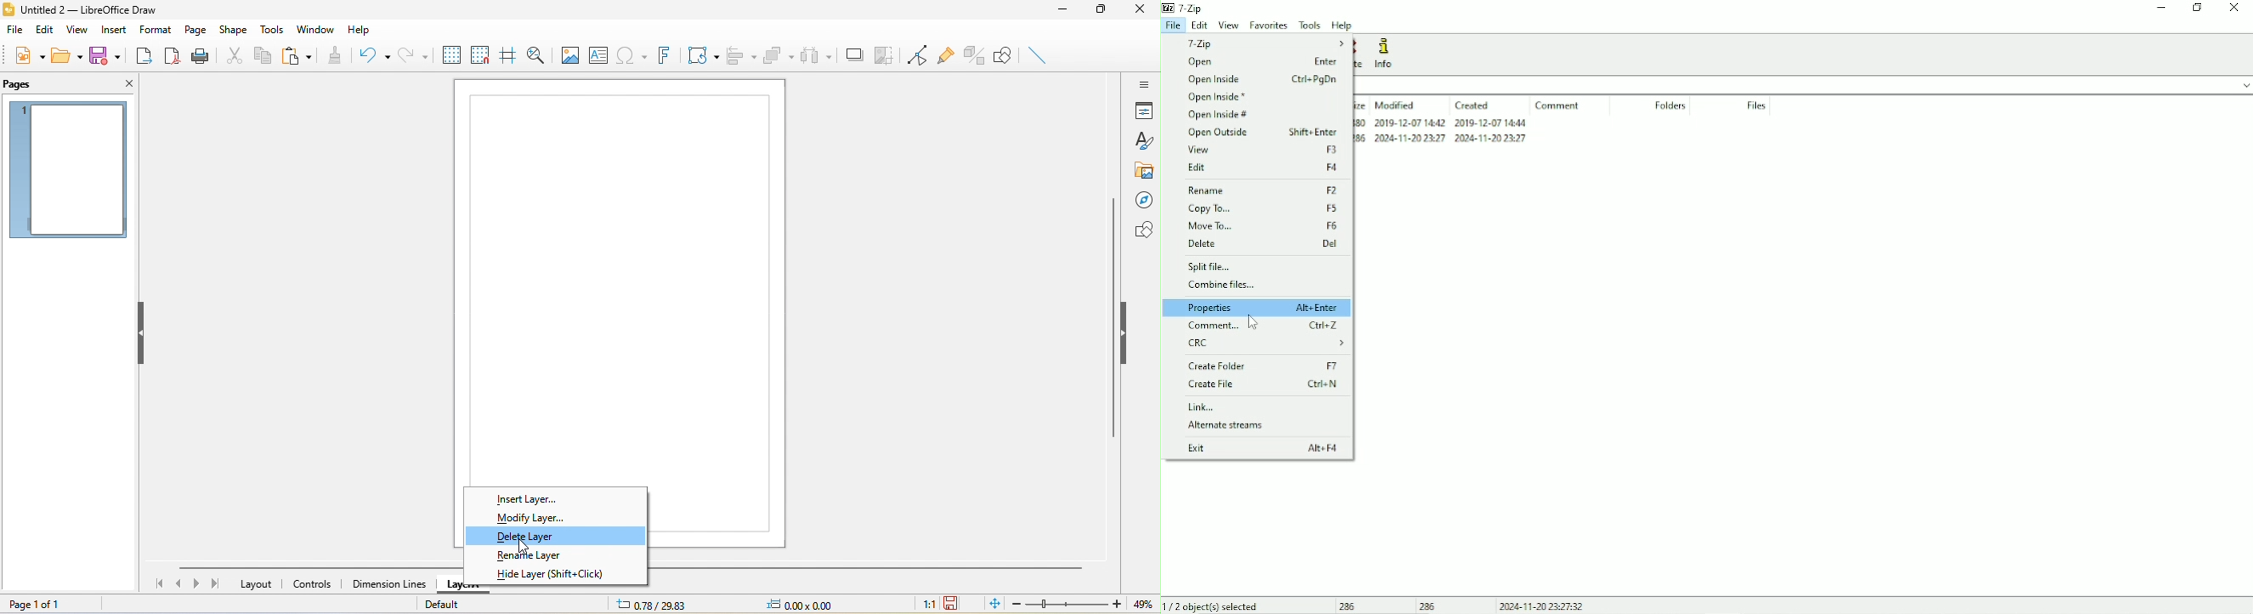  Describe the element at coordinates (1265, 449) in the screenshot. I see `Exit` at that location.